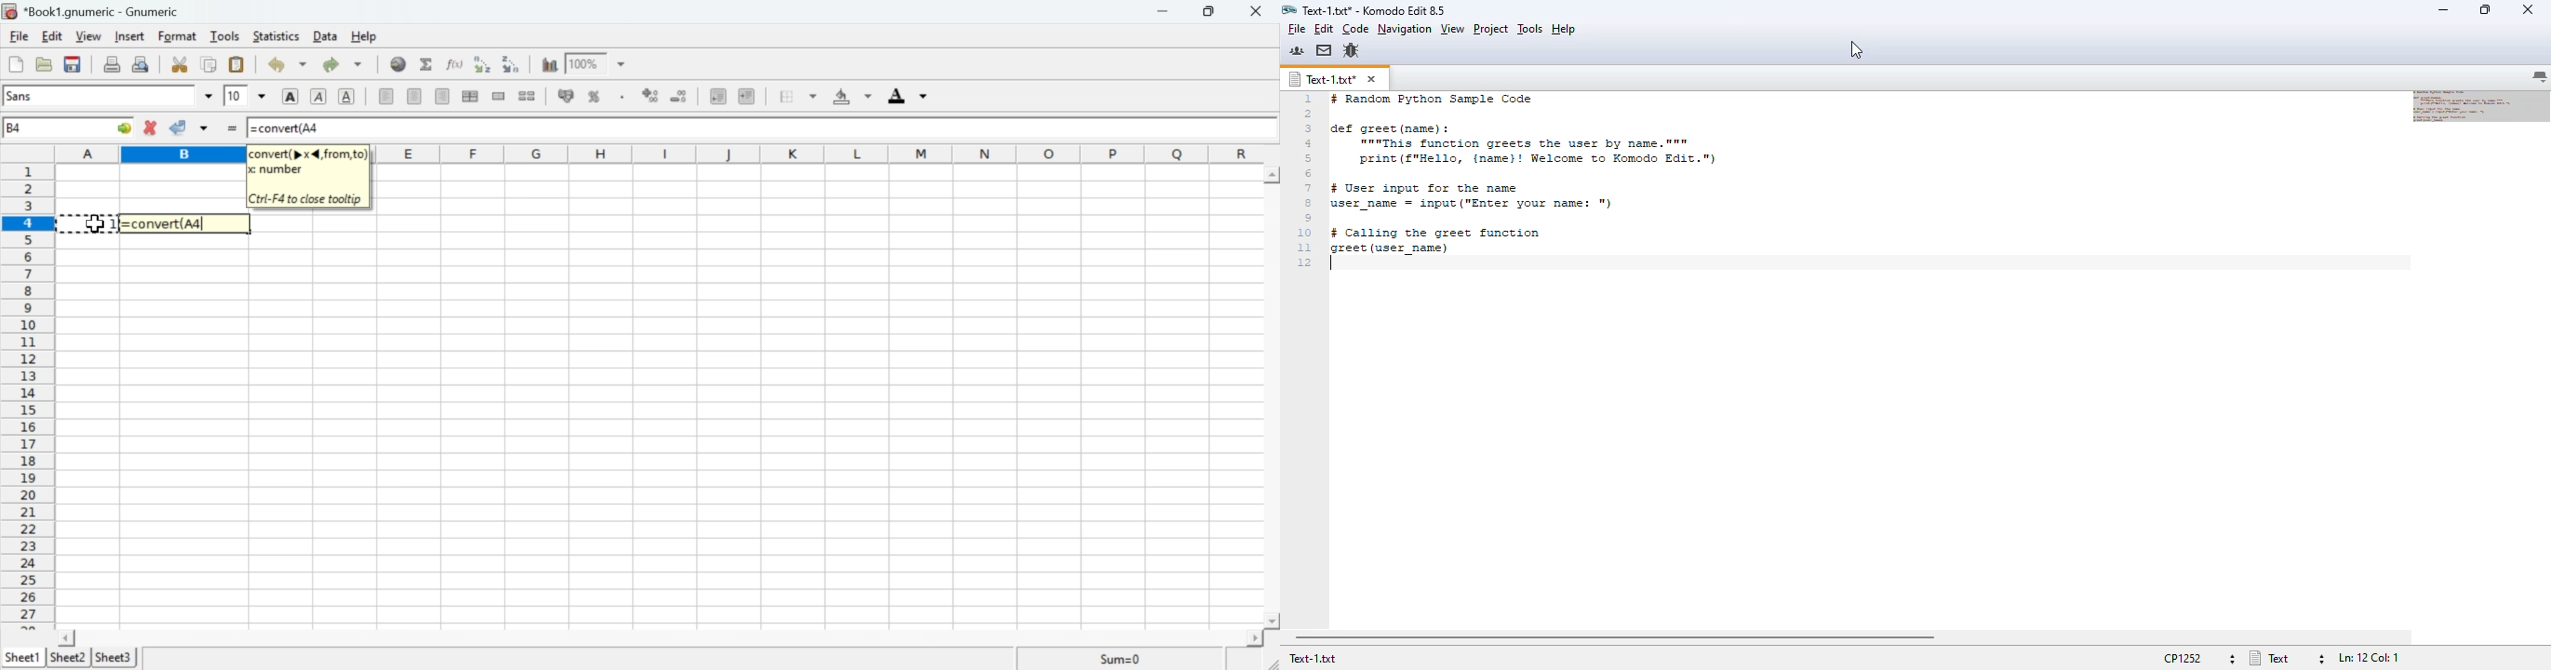  I want to click on tools, so click(1530, 29).